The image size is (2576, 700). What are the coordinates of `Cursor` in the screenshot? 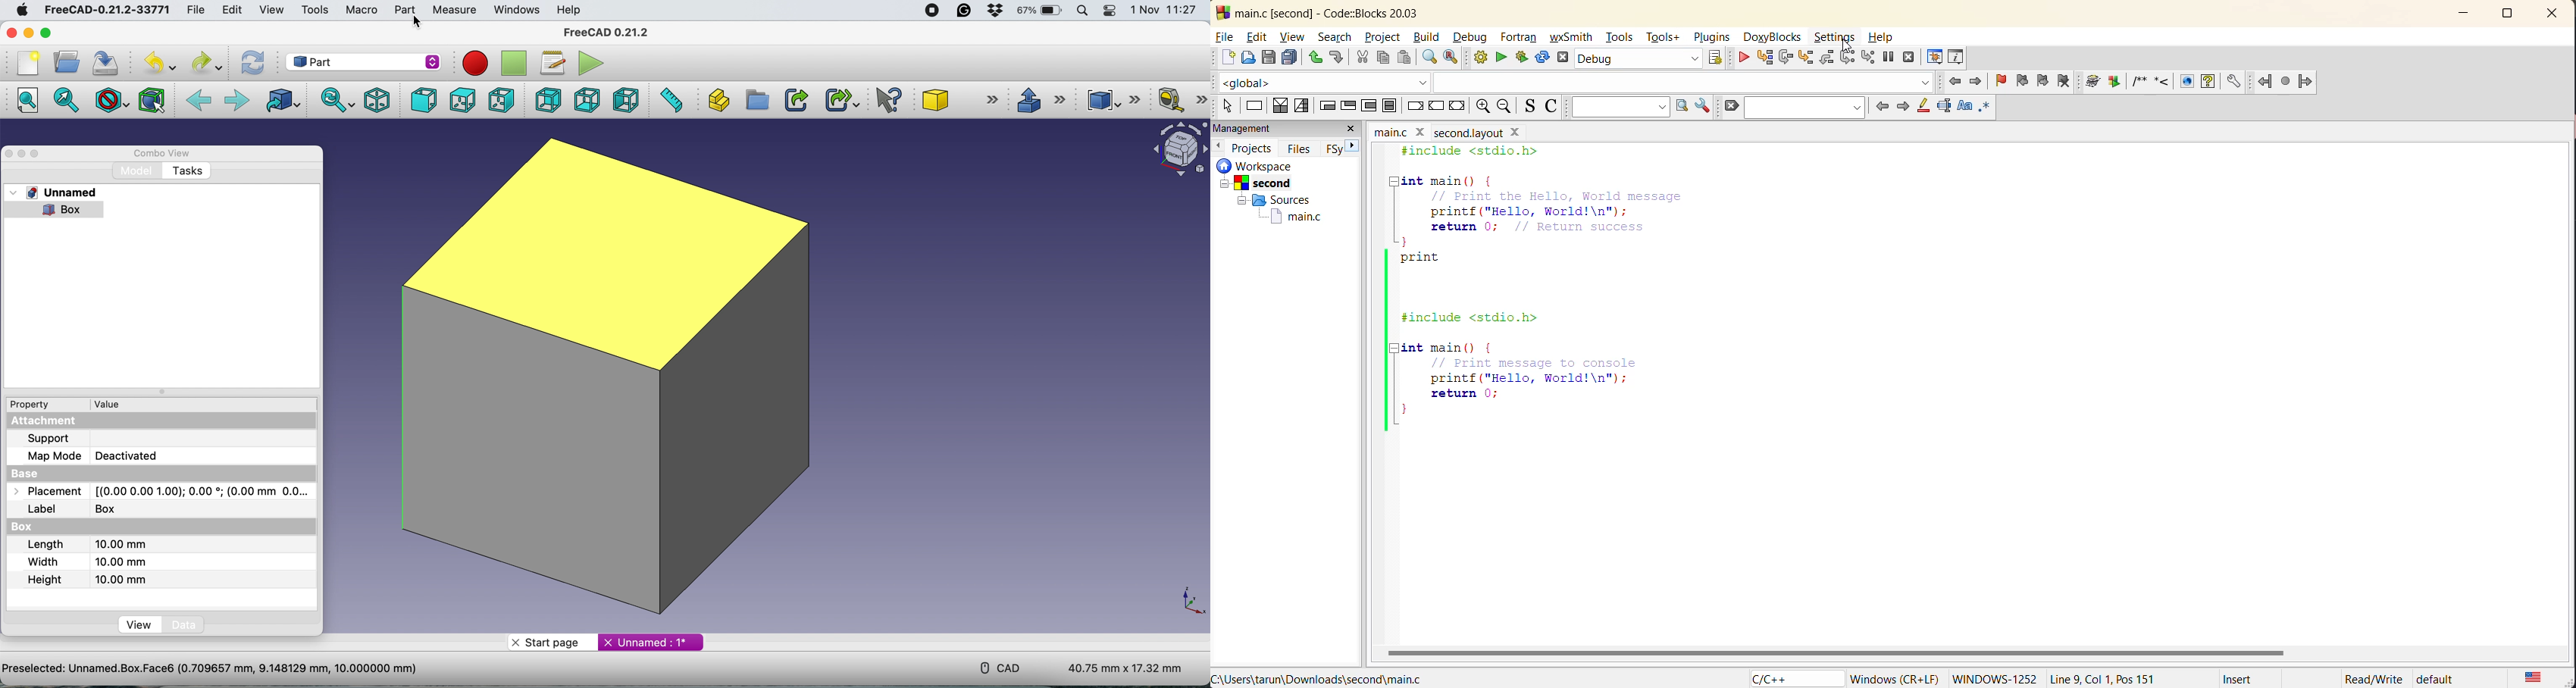 It's located at (1846, 35).